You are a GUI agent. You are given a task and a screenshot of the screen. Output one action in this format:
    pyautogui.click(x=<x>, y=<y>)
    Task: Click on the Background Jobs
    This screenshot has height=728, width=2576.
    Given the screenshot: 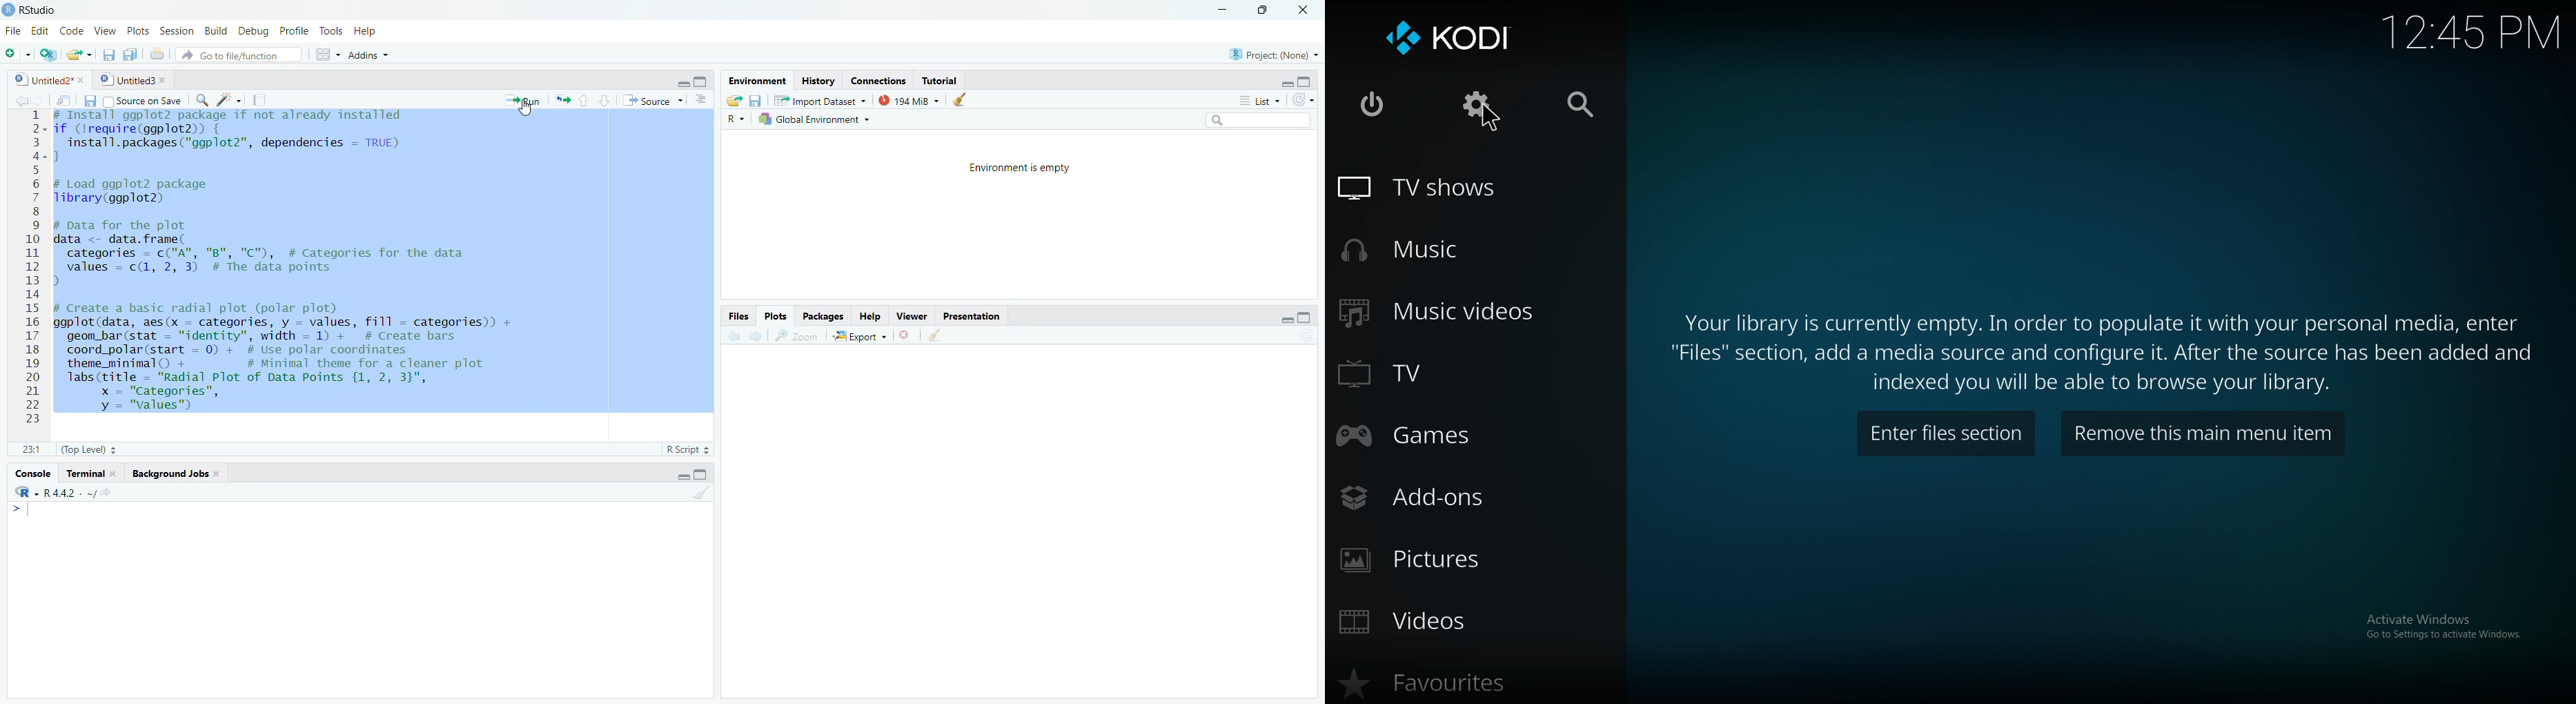 What is the action you would take?
    pyautogui.click(x=178, y=476)
    